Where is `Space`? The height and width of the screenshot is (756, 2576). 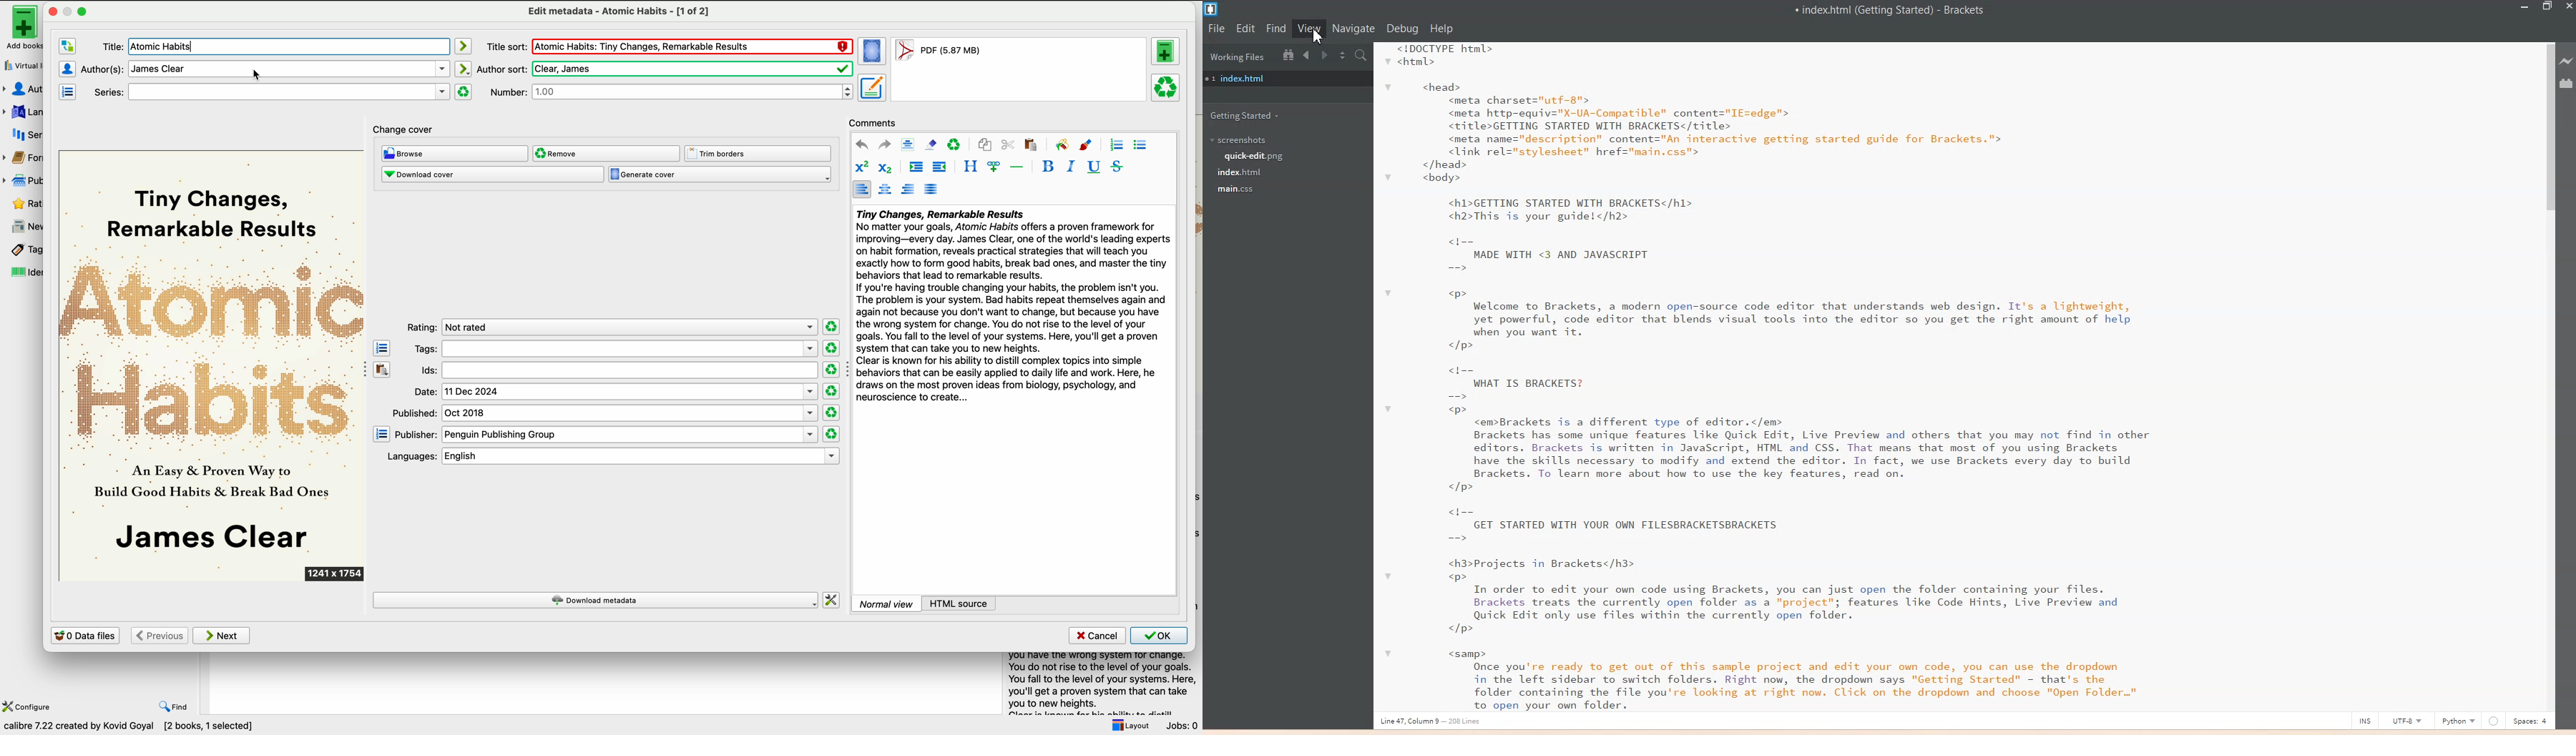
Space is located at coordinates (2531, 720).